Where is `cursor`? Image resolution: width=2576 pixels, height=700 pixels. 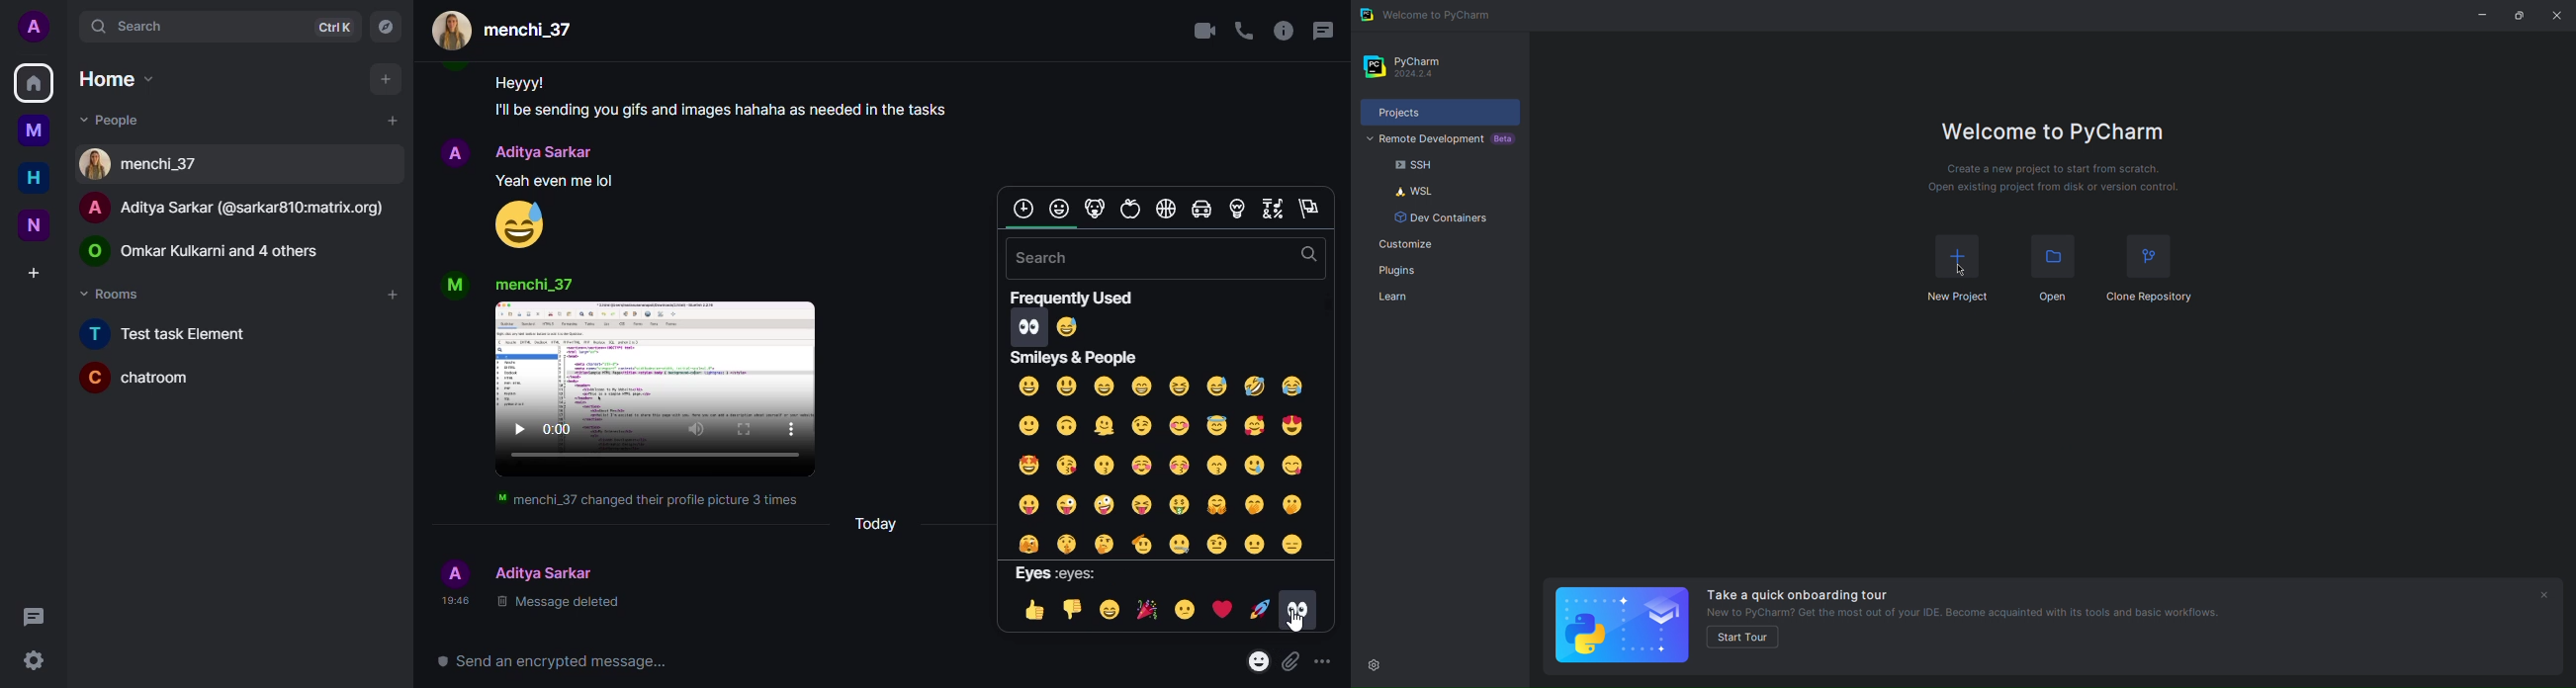
cursor is located at coordinates (1296, 627).